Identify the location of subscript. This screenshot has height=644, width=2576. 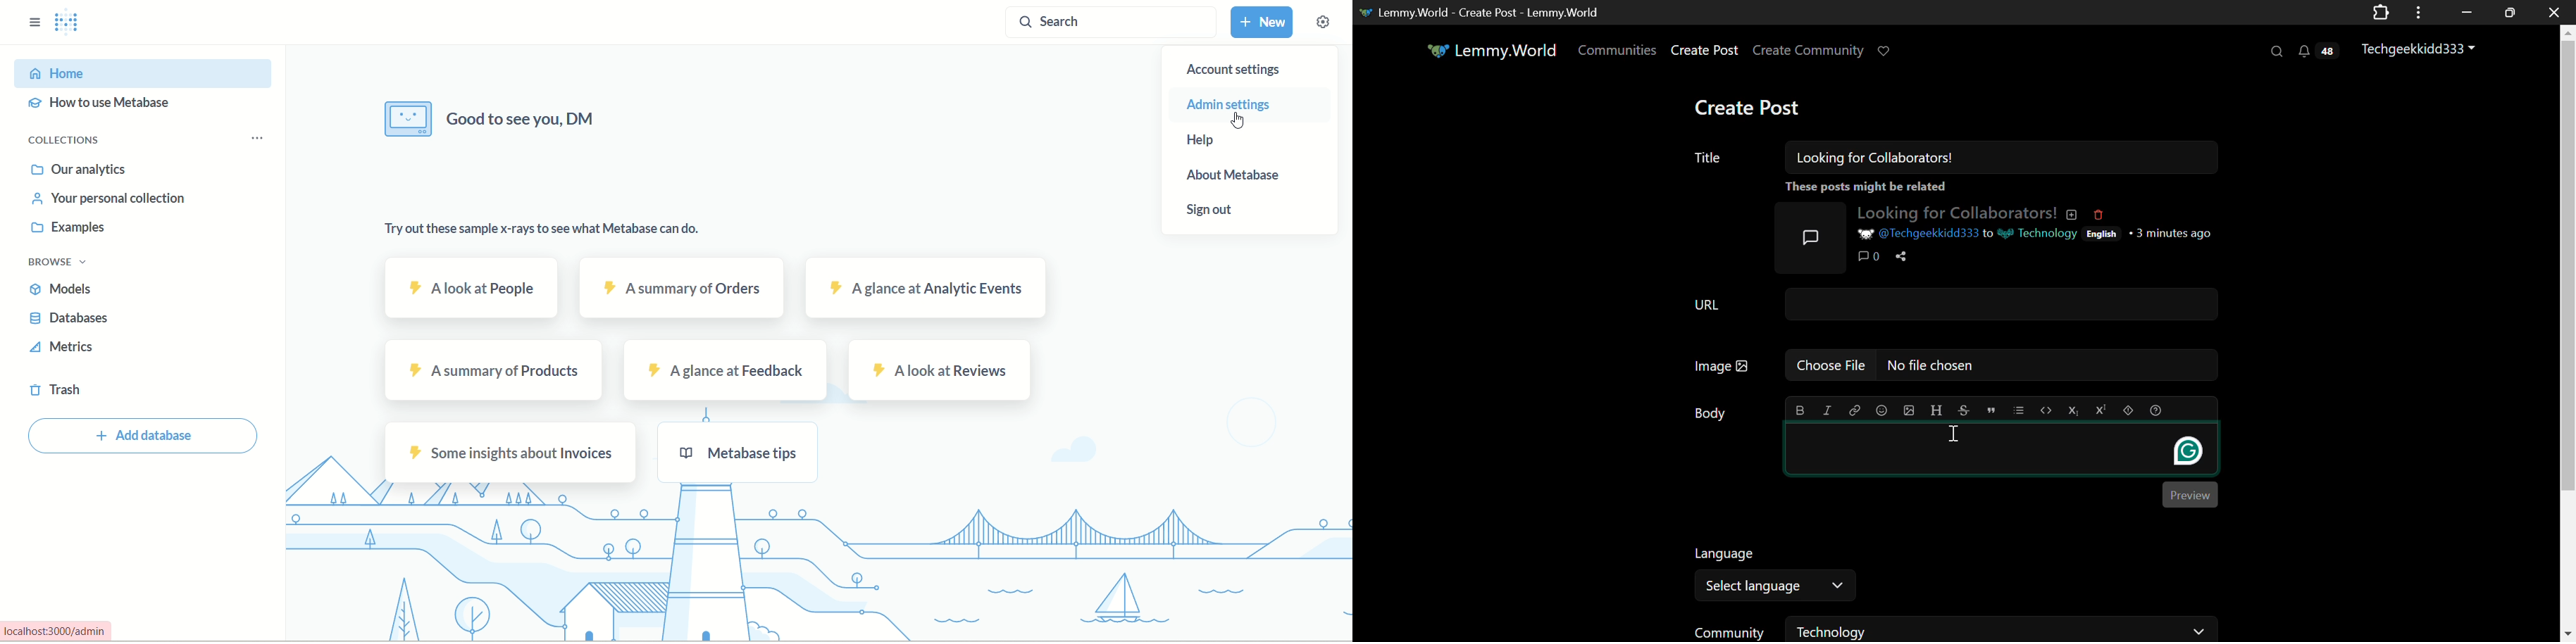
(2075, 410).